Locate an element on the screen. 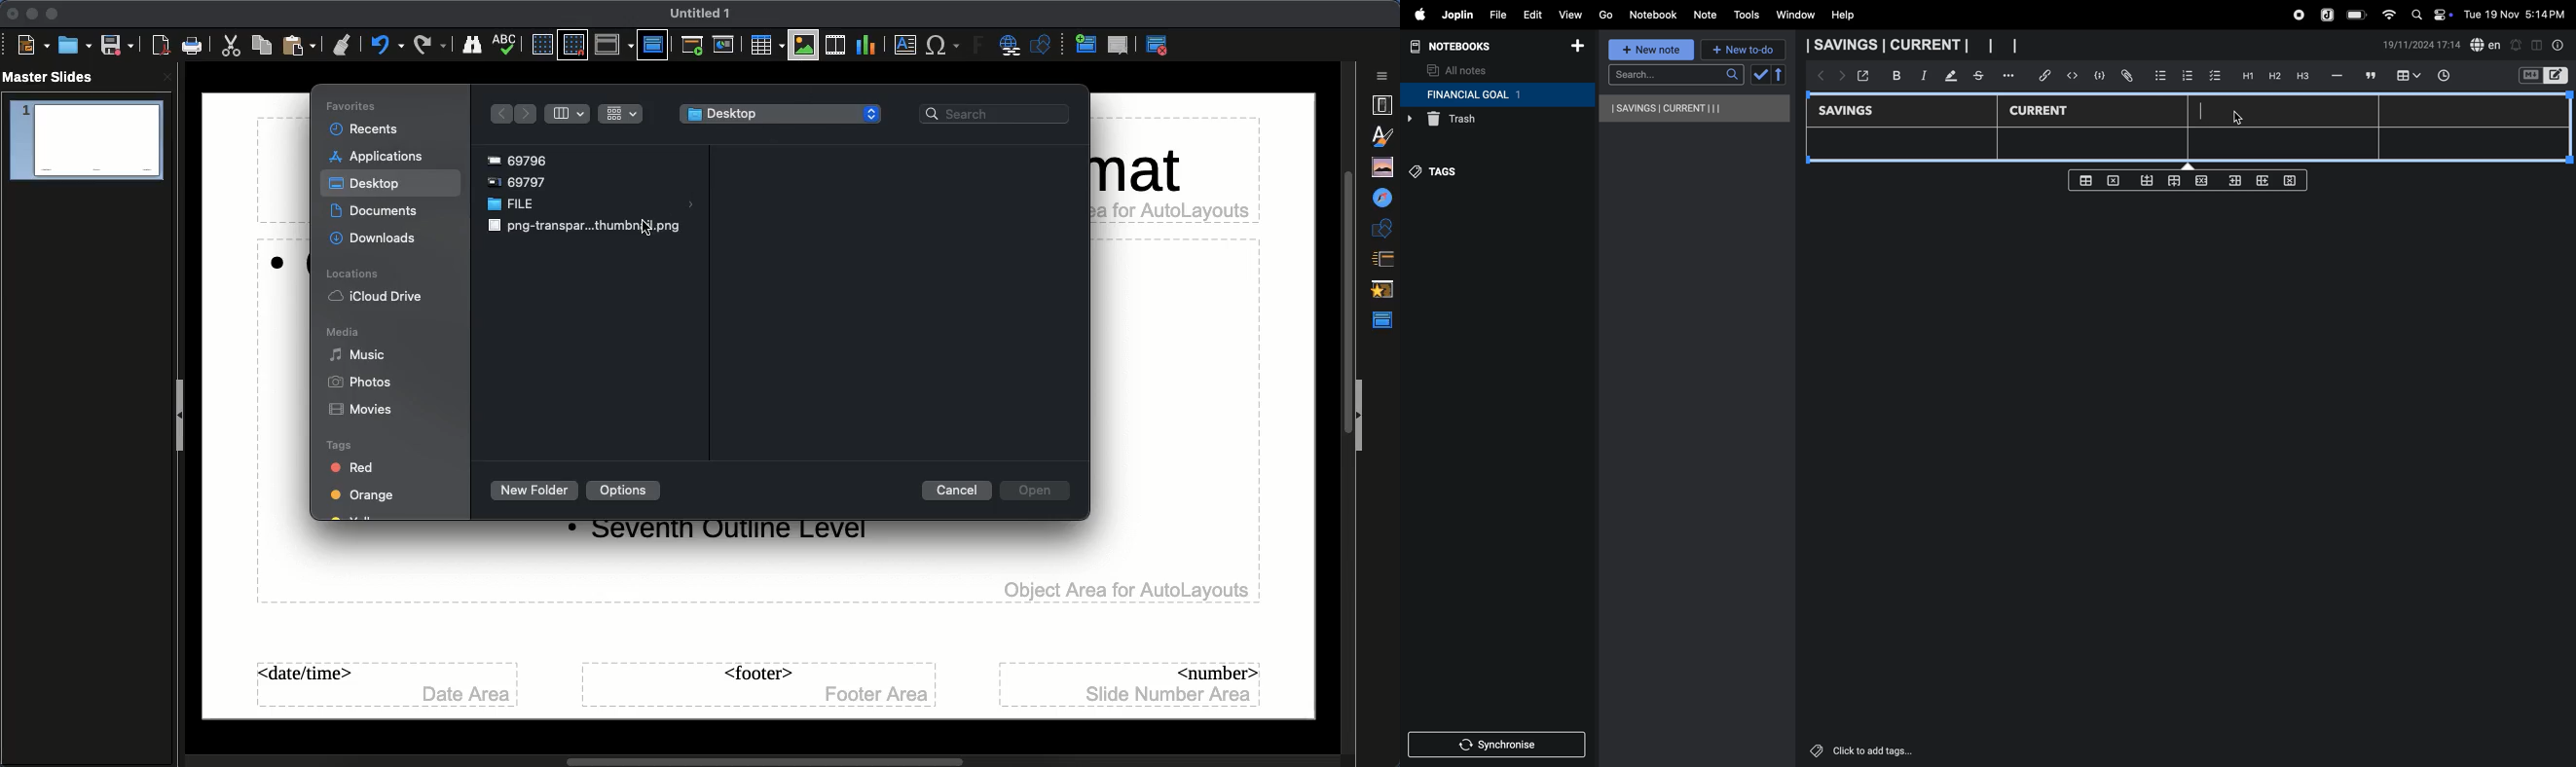  H1 is located at coordinates (2247, 76).